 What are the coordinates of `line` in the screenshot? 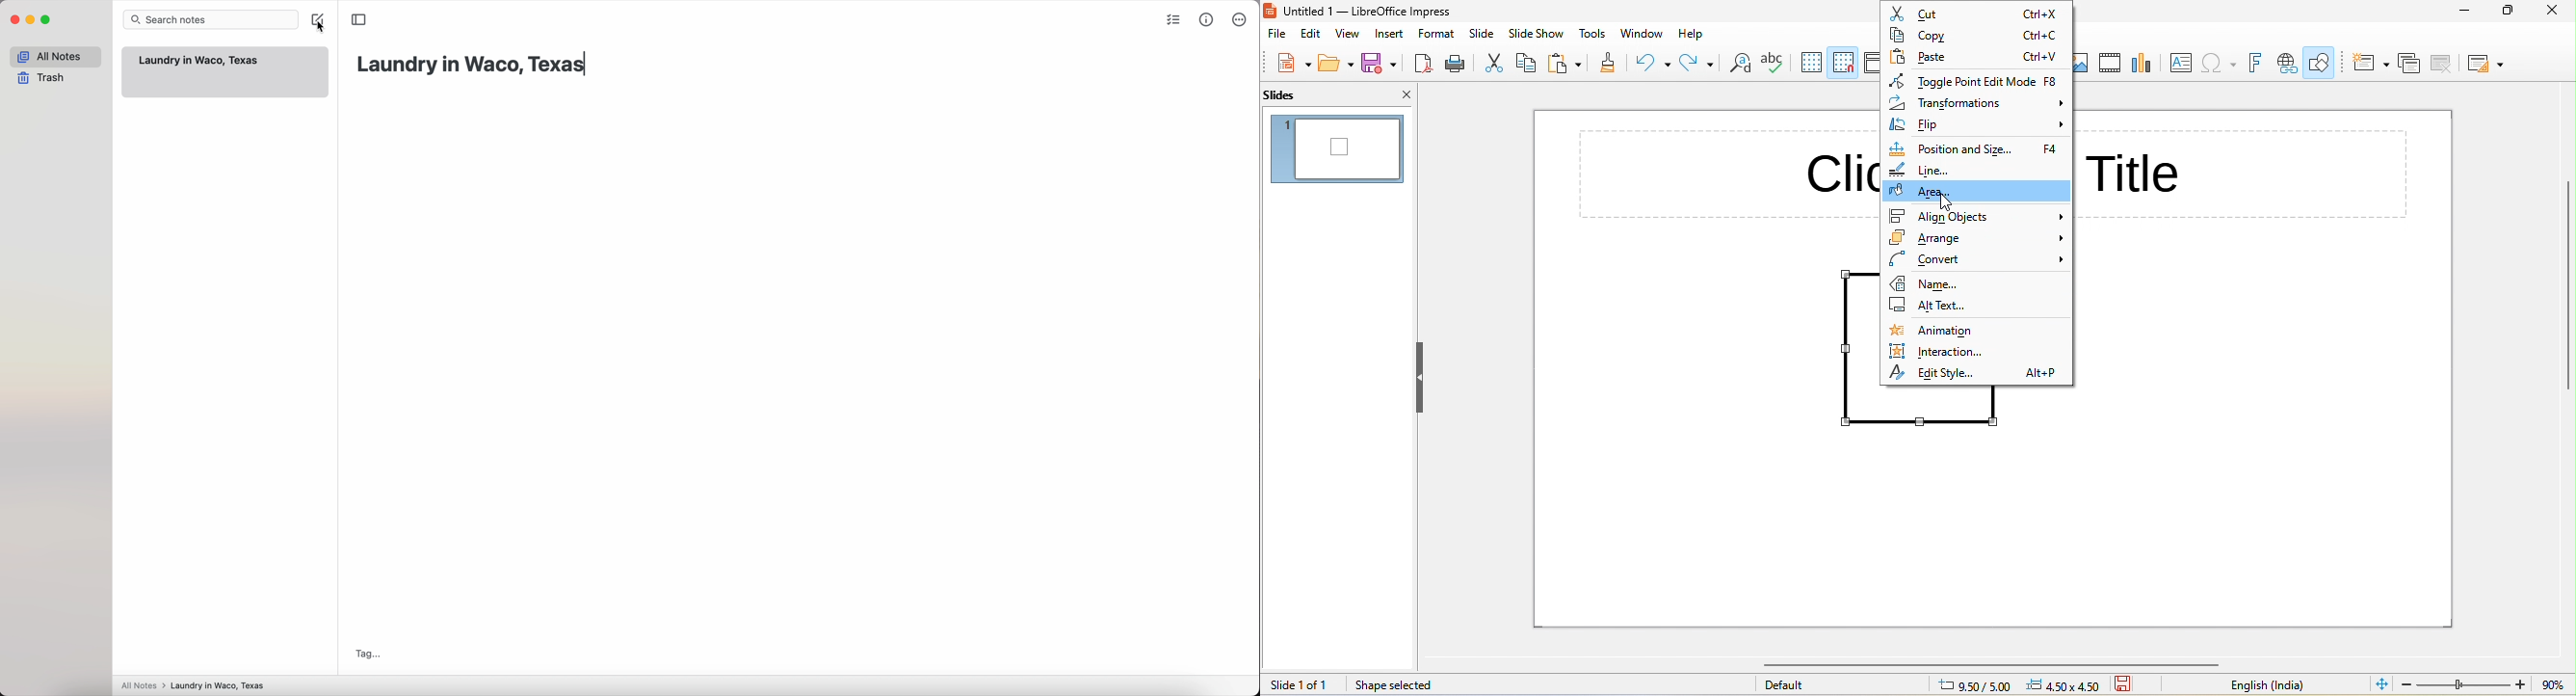 It's located at (1979, 169).